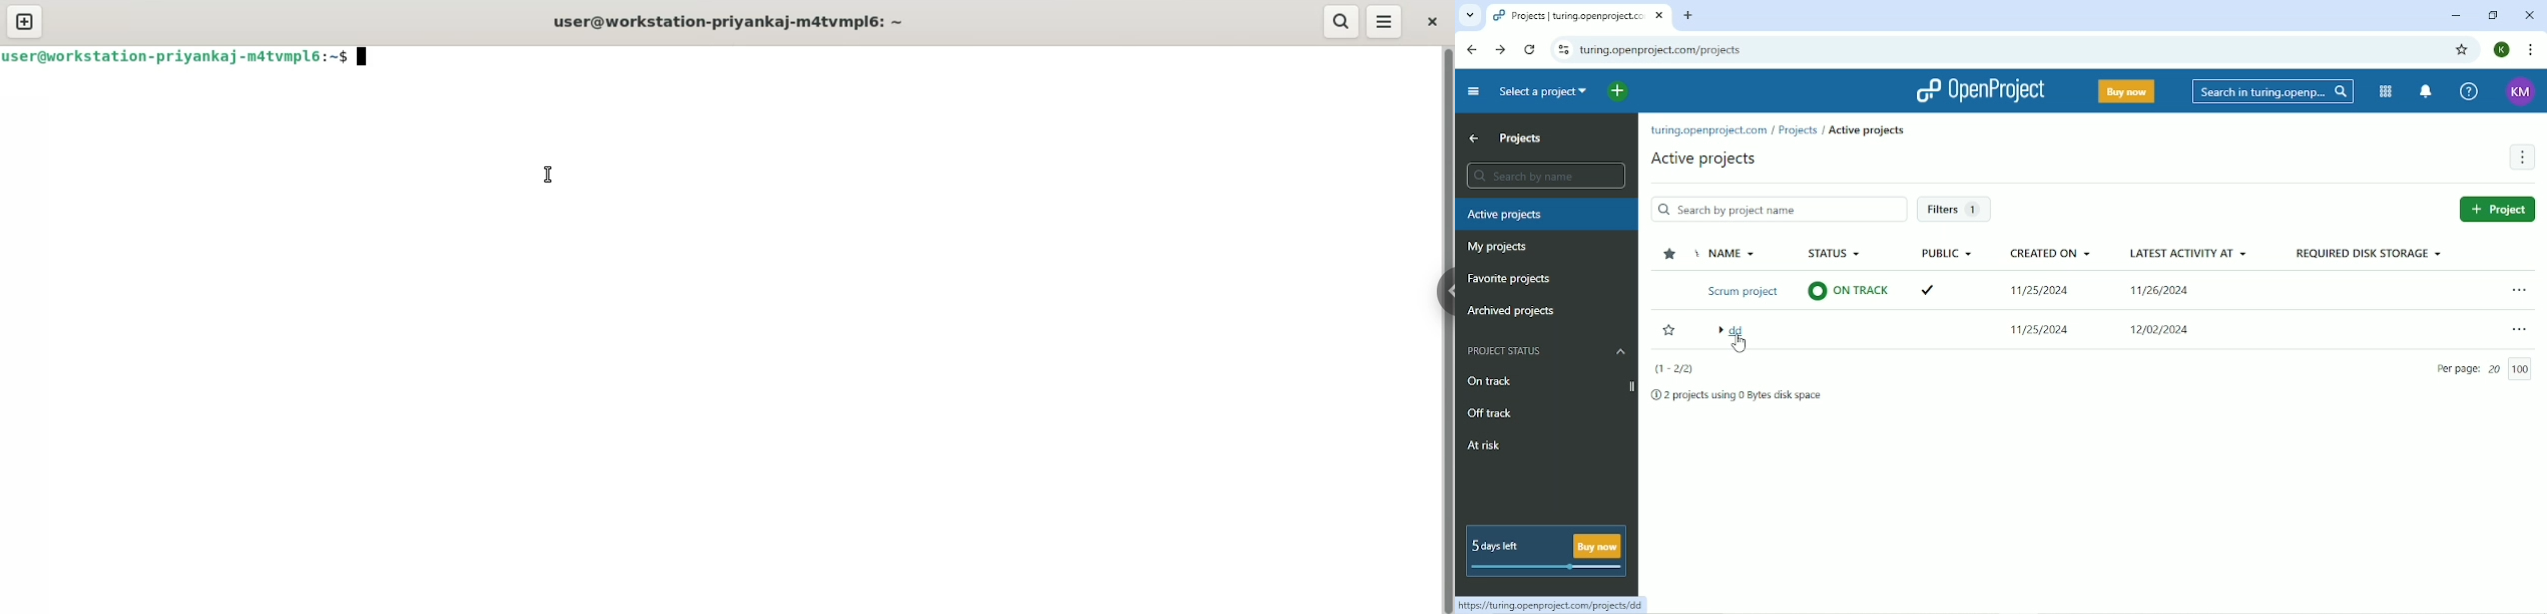  I want to click on Reload this page, so click(1530, 49).